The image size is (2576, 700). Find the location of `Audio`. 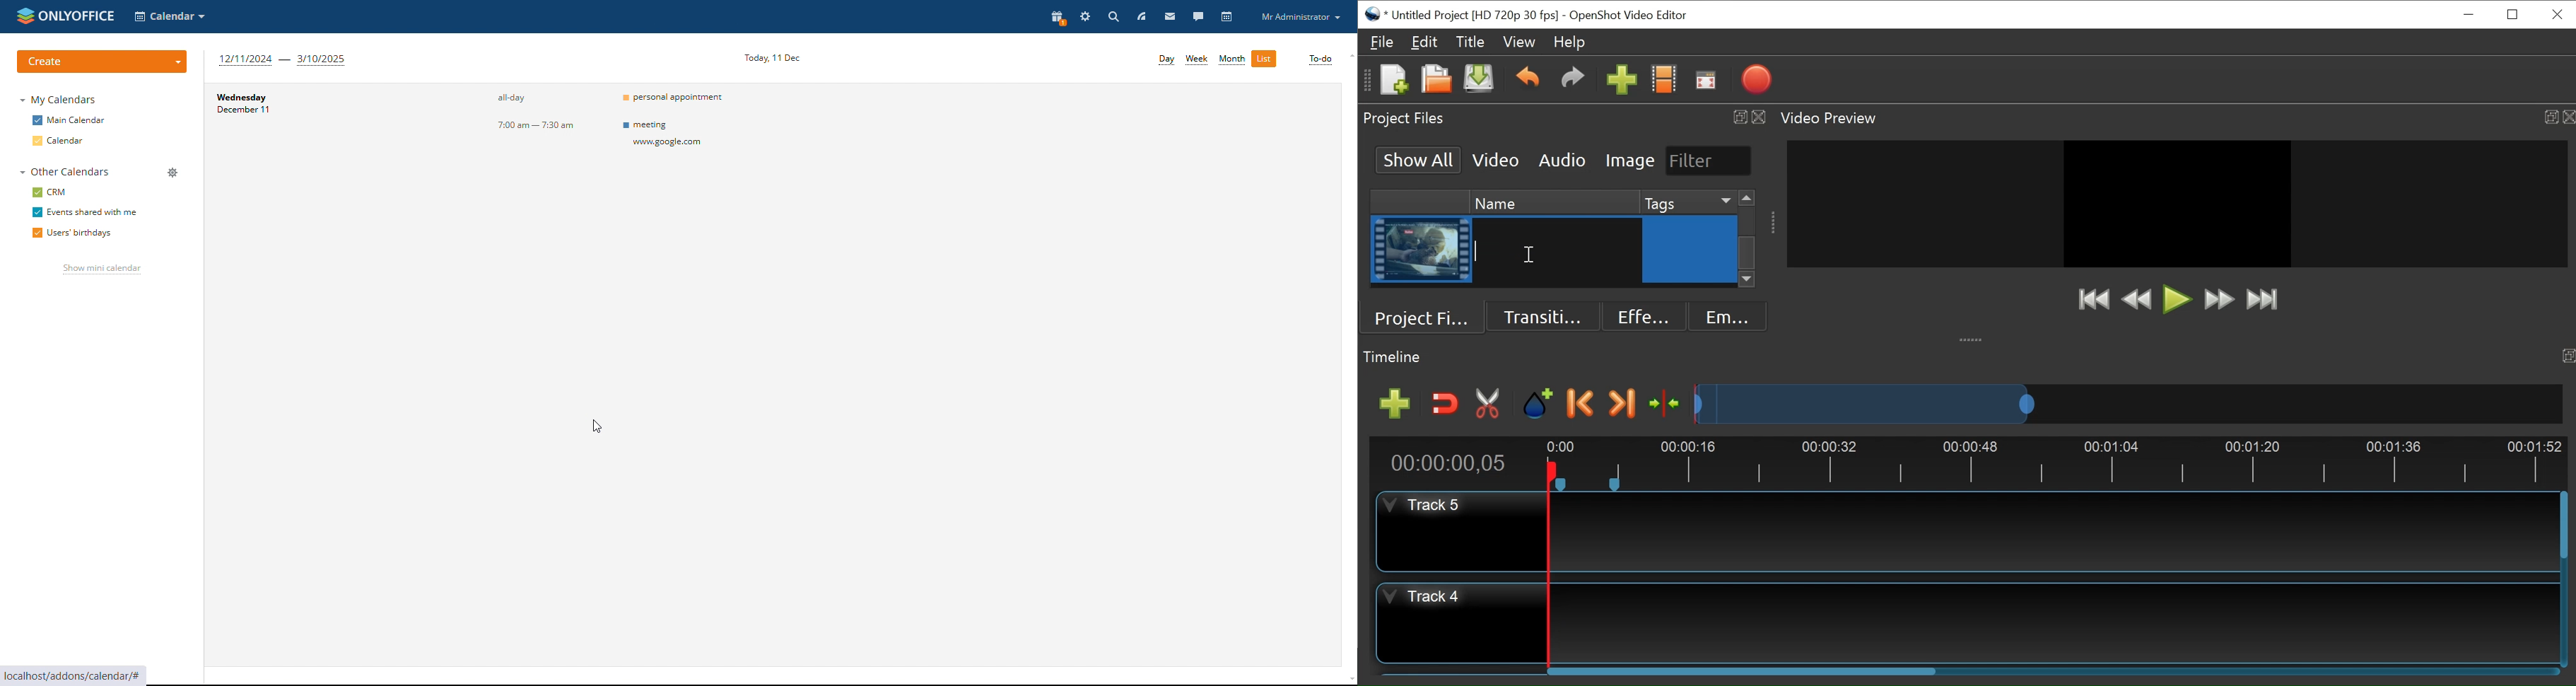

Audio is located at coordinates (1561, 159).